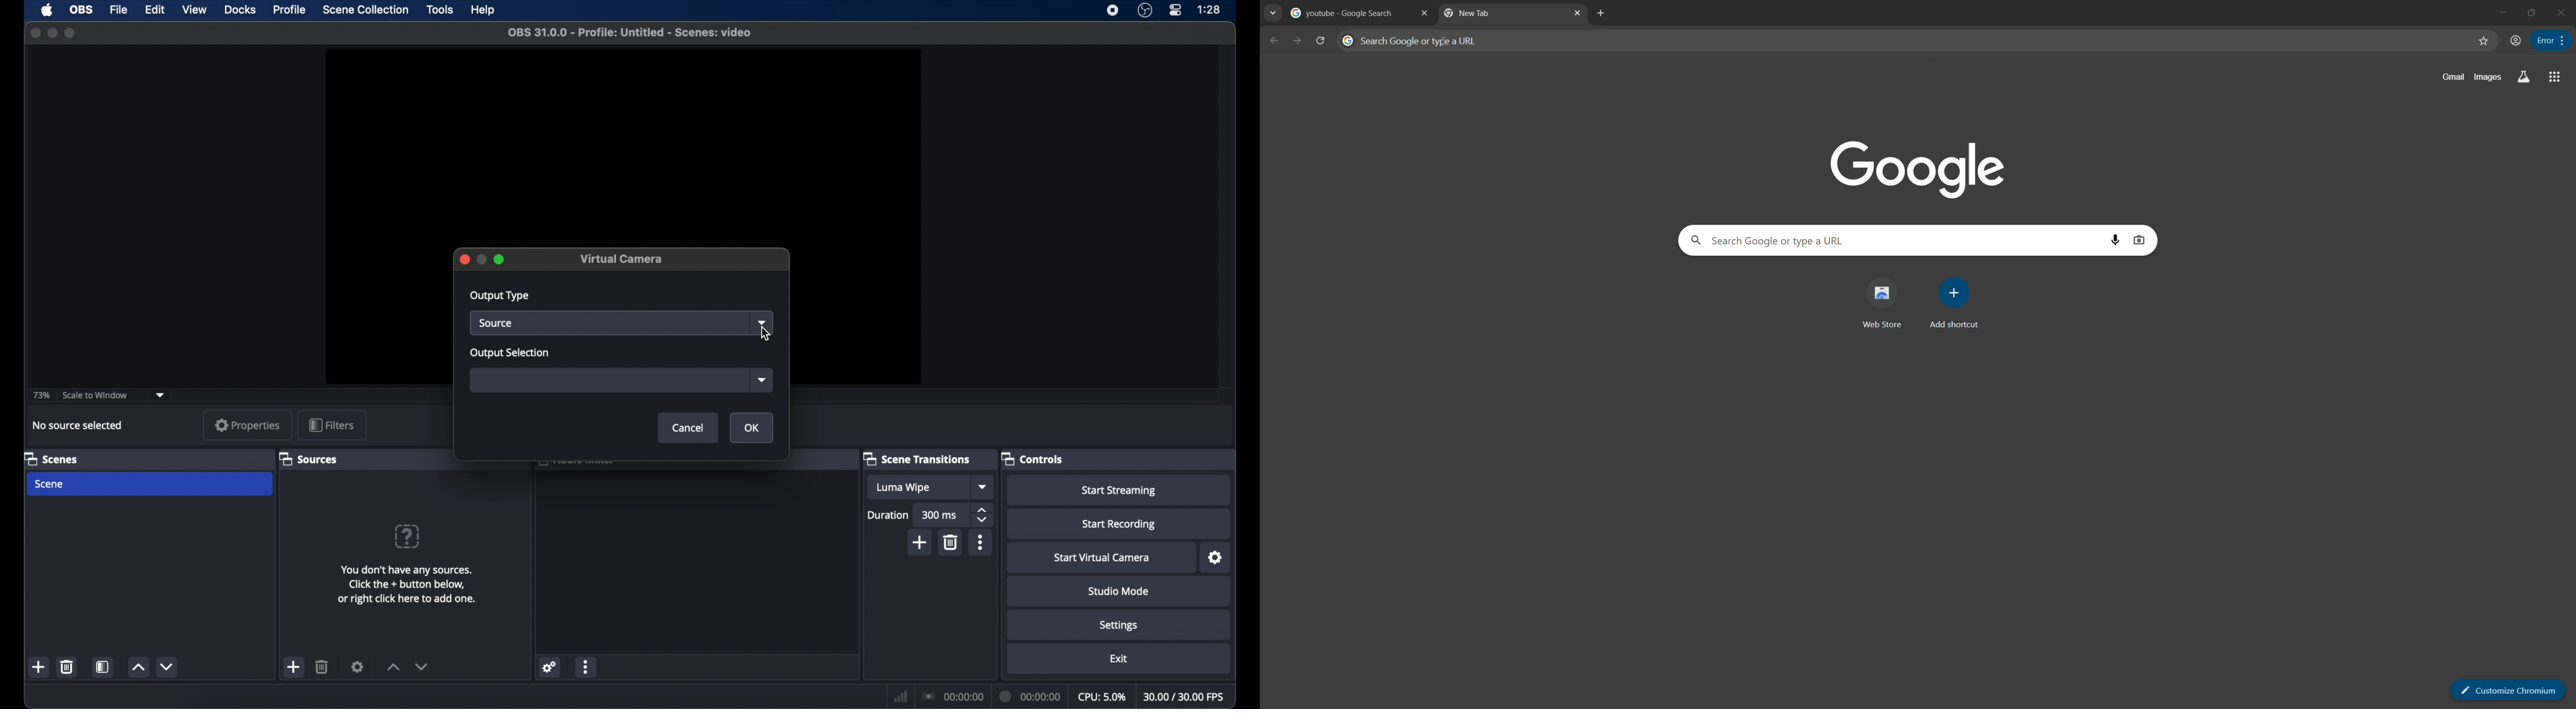 This screenshot has height=728, width=2576. I want to click on more options, so click(980, 542).